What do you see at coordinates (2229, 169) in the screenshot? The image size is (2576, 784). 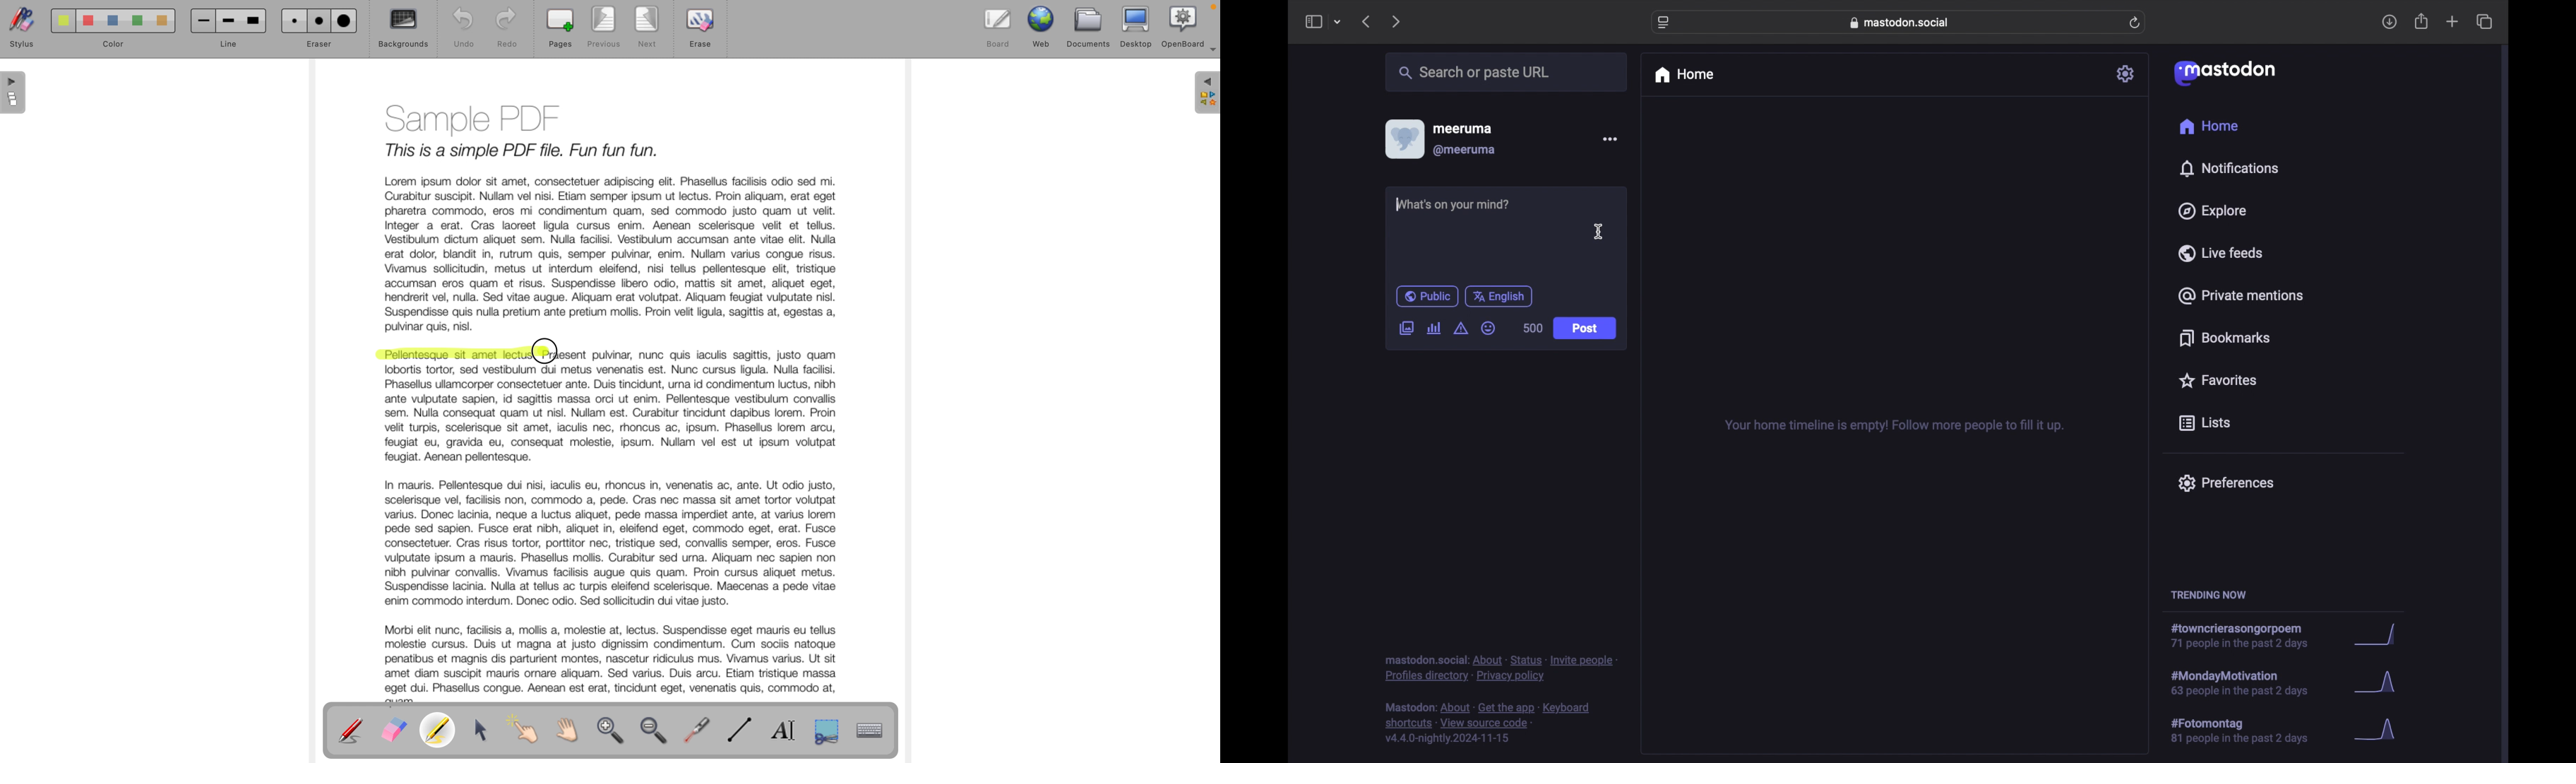 I see `notifications` at bounding box center [2229, 169].